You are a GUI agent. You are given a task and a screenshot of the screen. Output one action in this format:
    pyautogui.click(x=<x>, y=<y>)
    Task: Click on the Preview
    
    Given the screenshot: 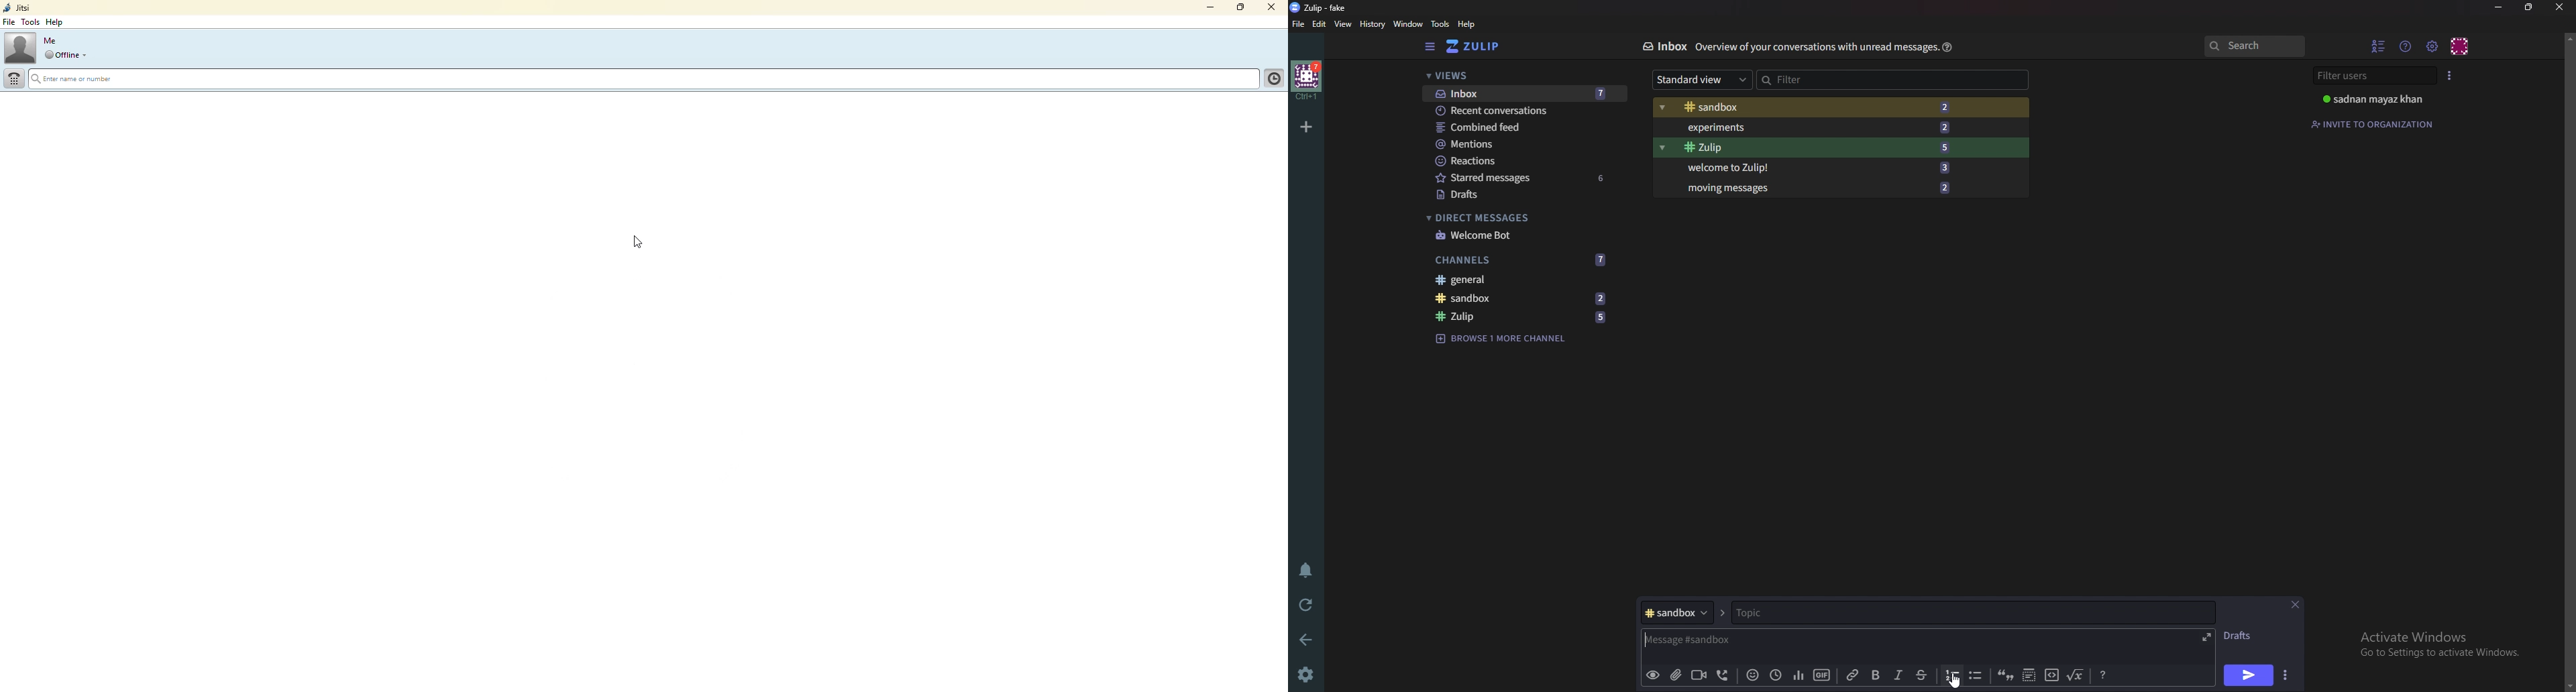 What is the action you would take?
    pyautogui.click(x=1653, y=675)
    